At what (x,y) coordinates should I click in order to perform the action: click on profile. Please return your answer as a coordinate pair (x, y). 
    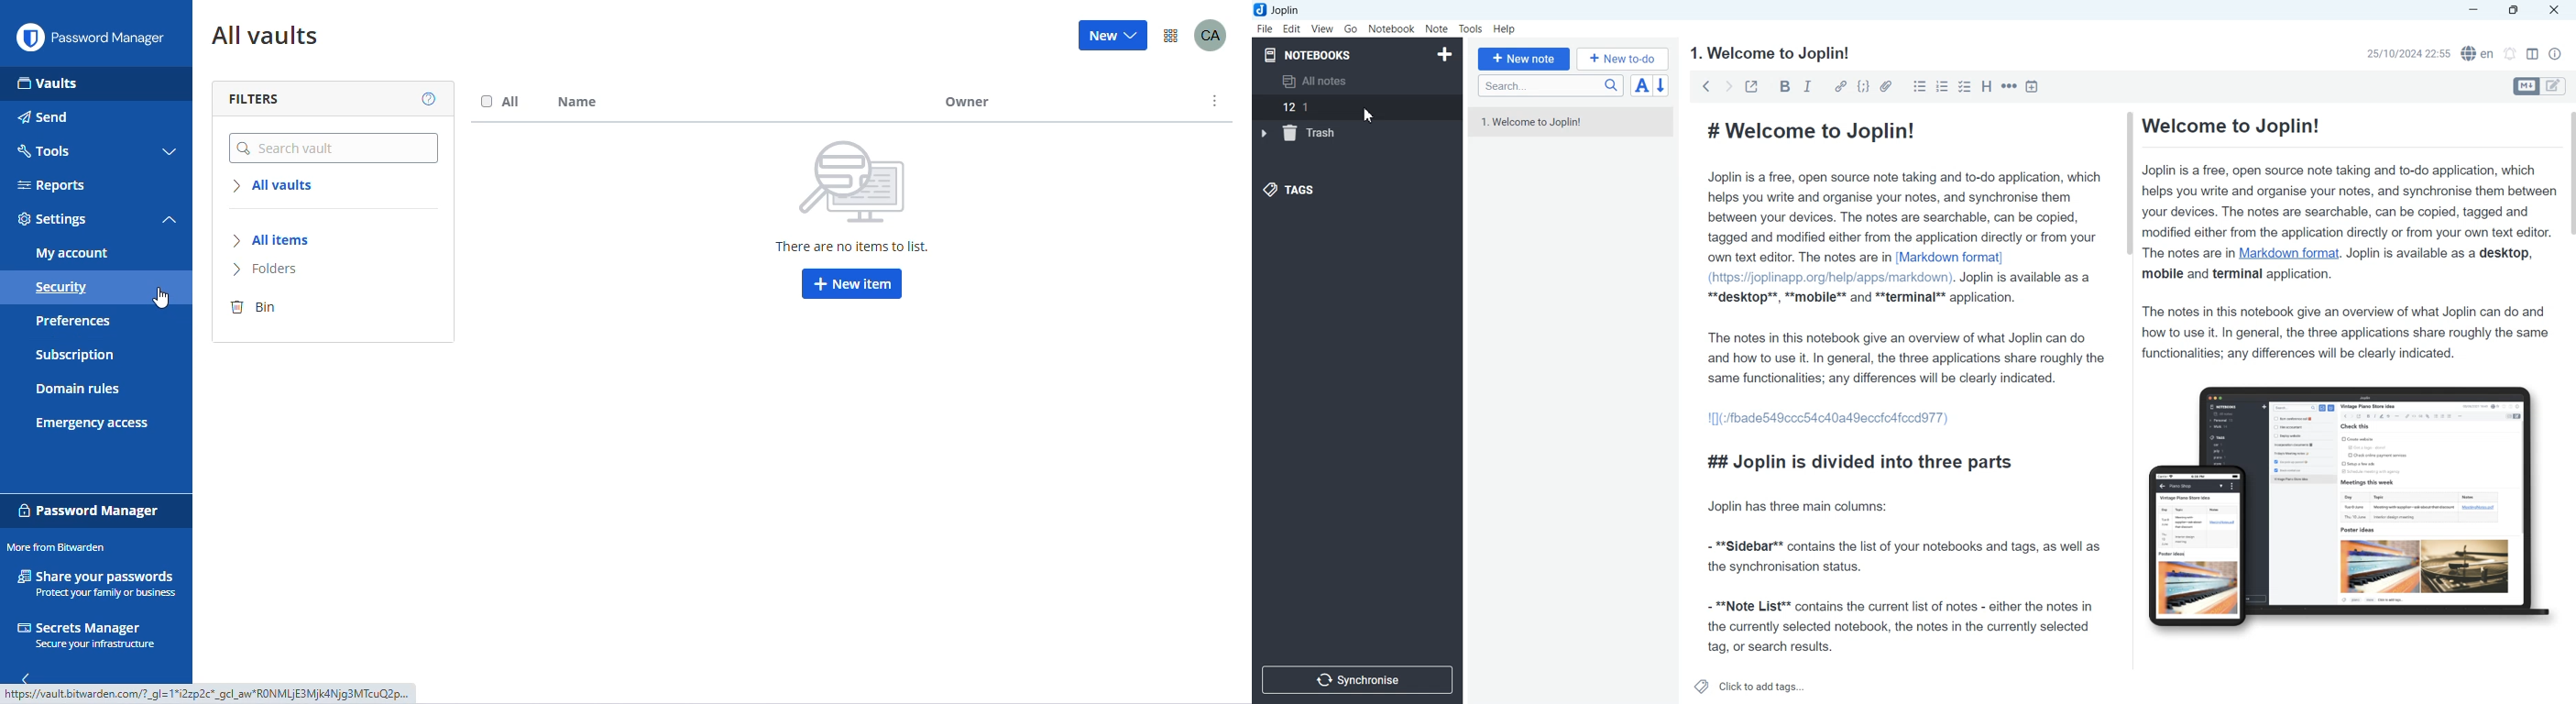
    Looking at the image, I should click on (1211, 35).